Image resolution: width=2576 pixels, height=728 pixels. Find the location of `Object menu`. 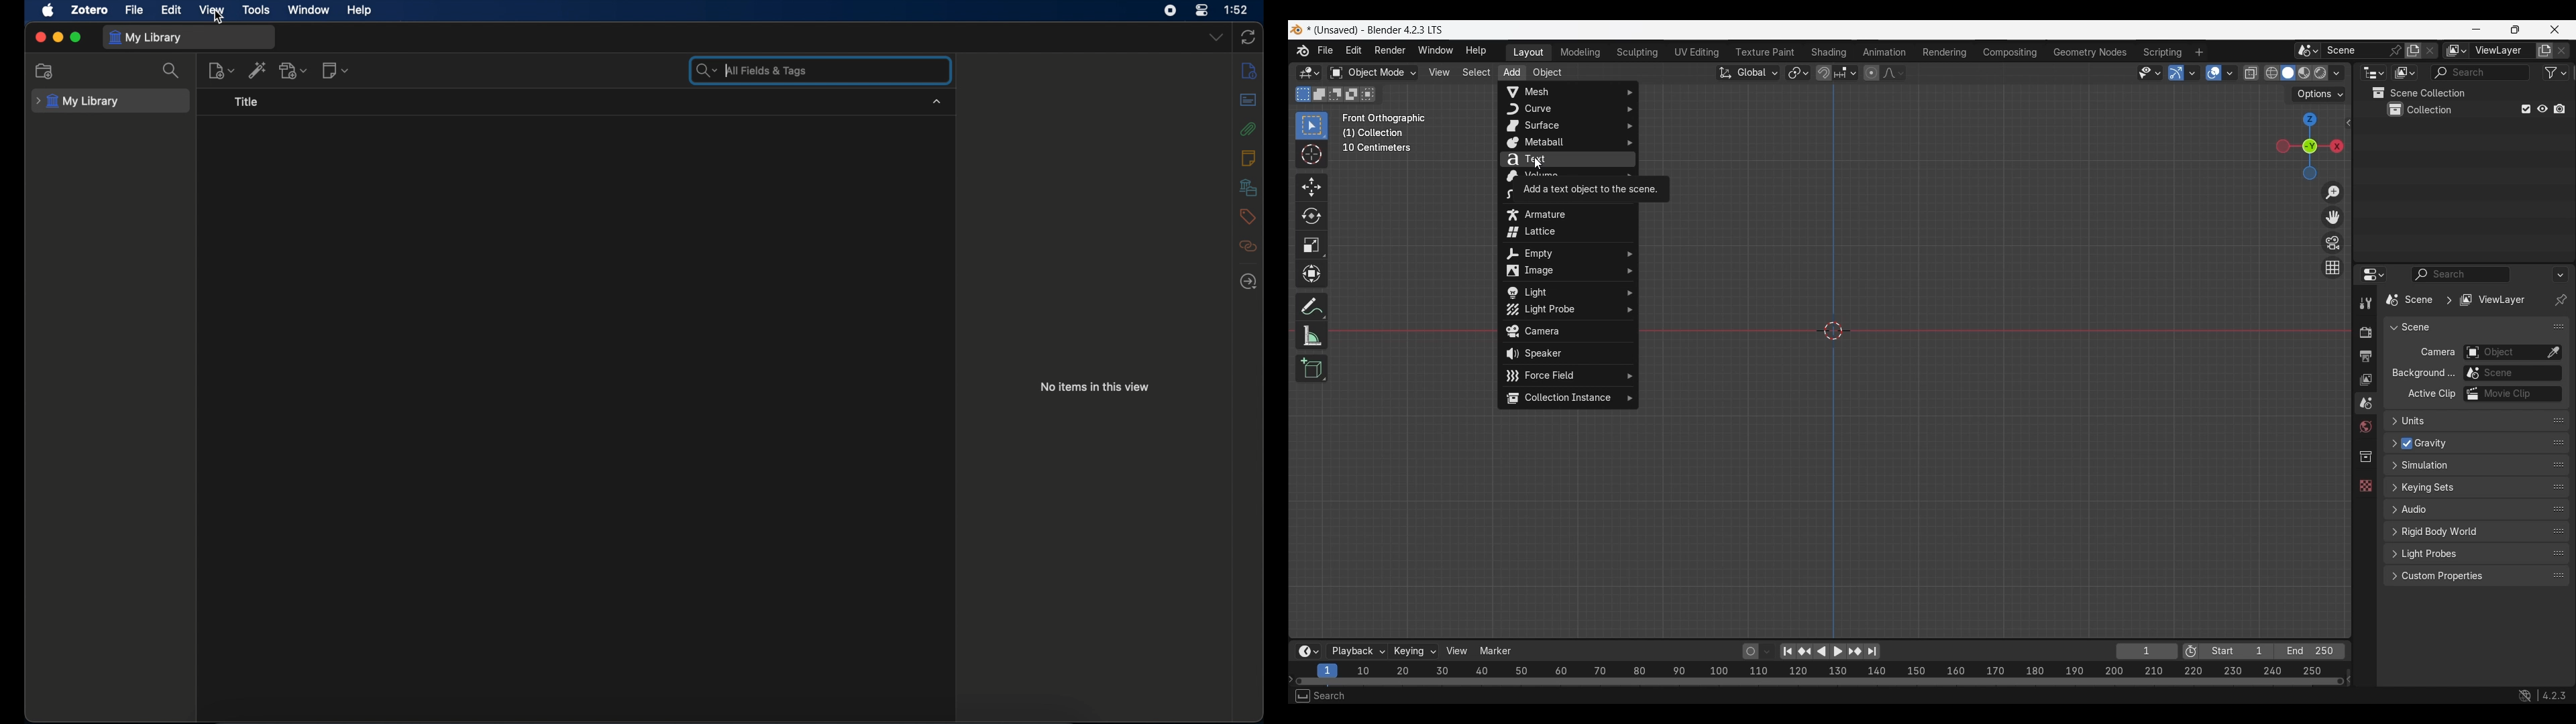

Object menu is located at coordinates (1548, 73).